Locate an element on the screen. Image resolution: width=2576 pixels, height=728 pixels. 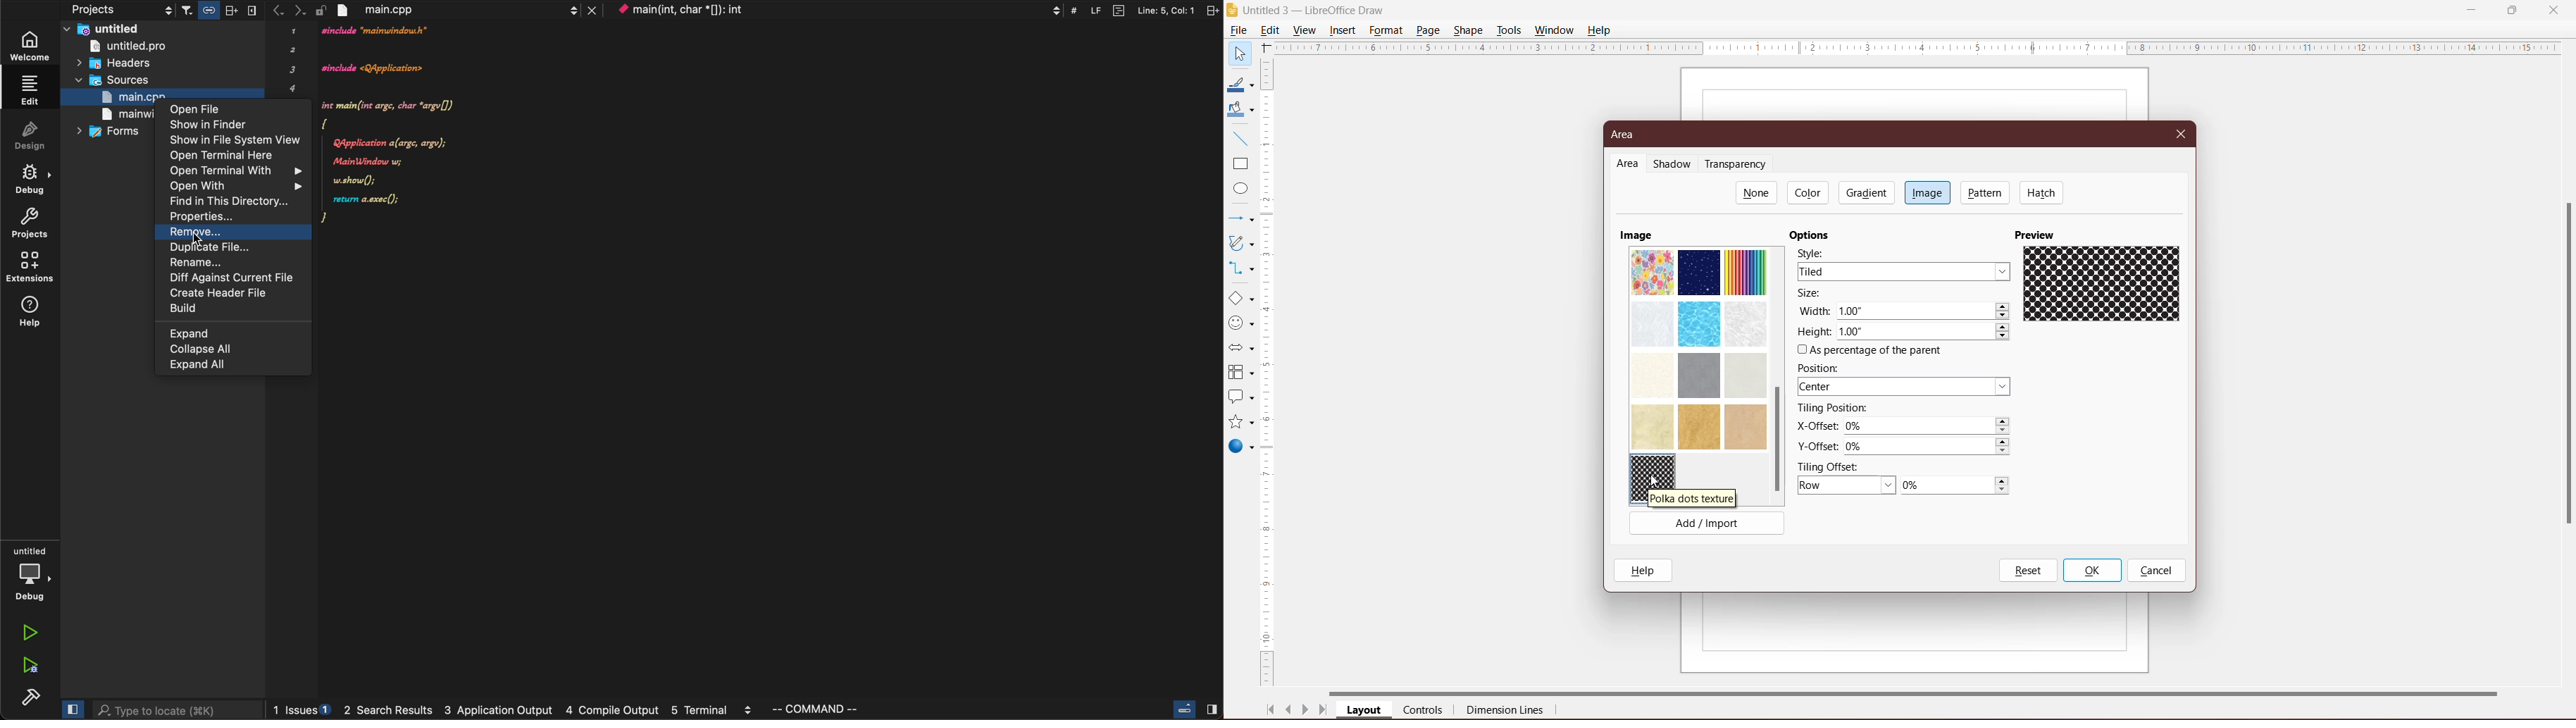
find is located at coordinates (226, 202).